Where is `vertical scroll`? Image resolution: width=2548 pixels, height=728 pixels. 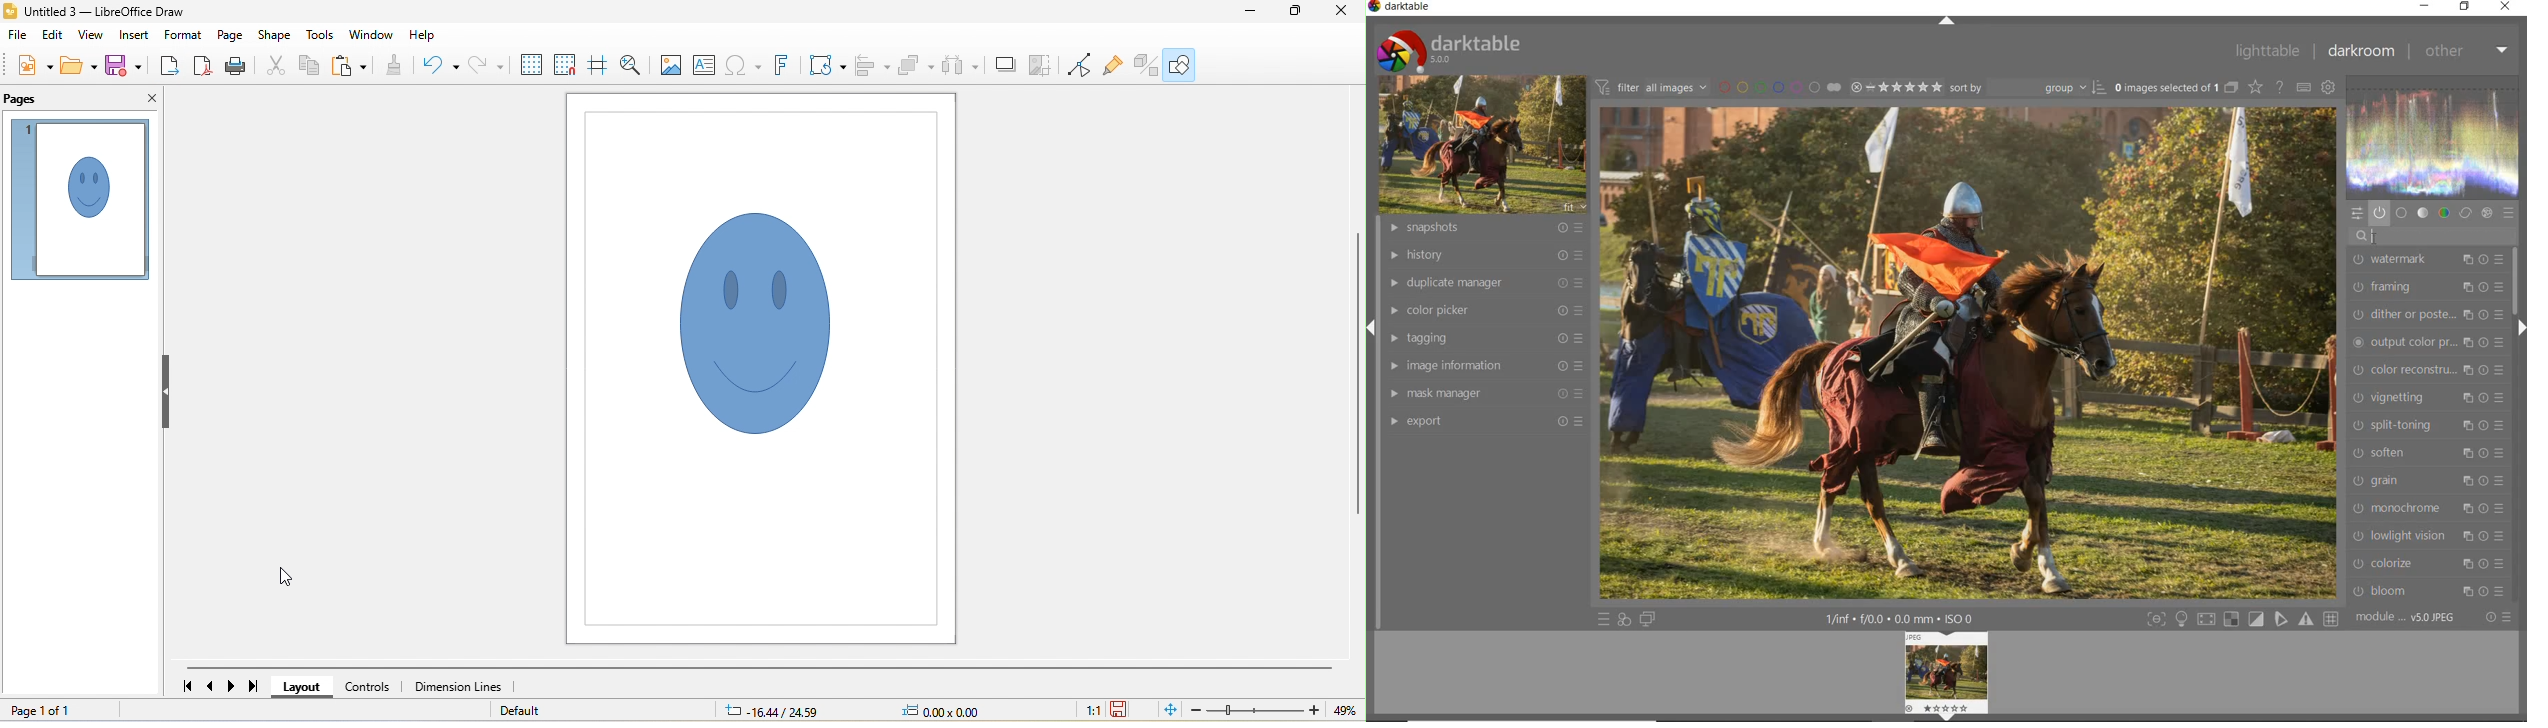
vertical scroll is located at coordinates (1351, 380).